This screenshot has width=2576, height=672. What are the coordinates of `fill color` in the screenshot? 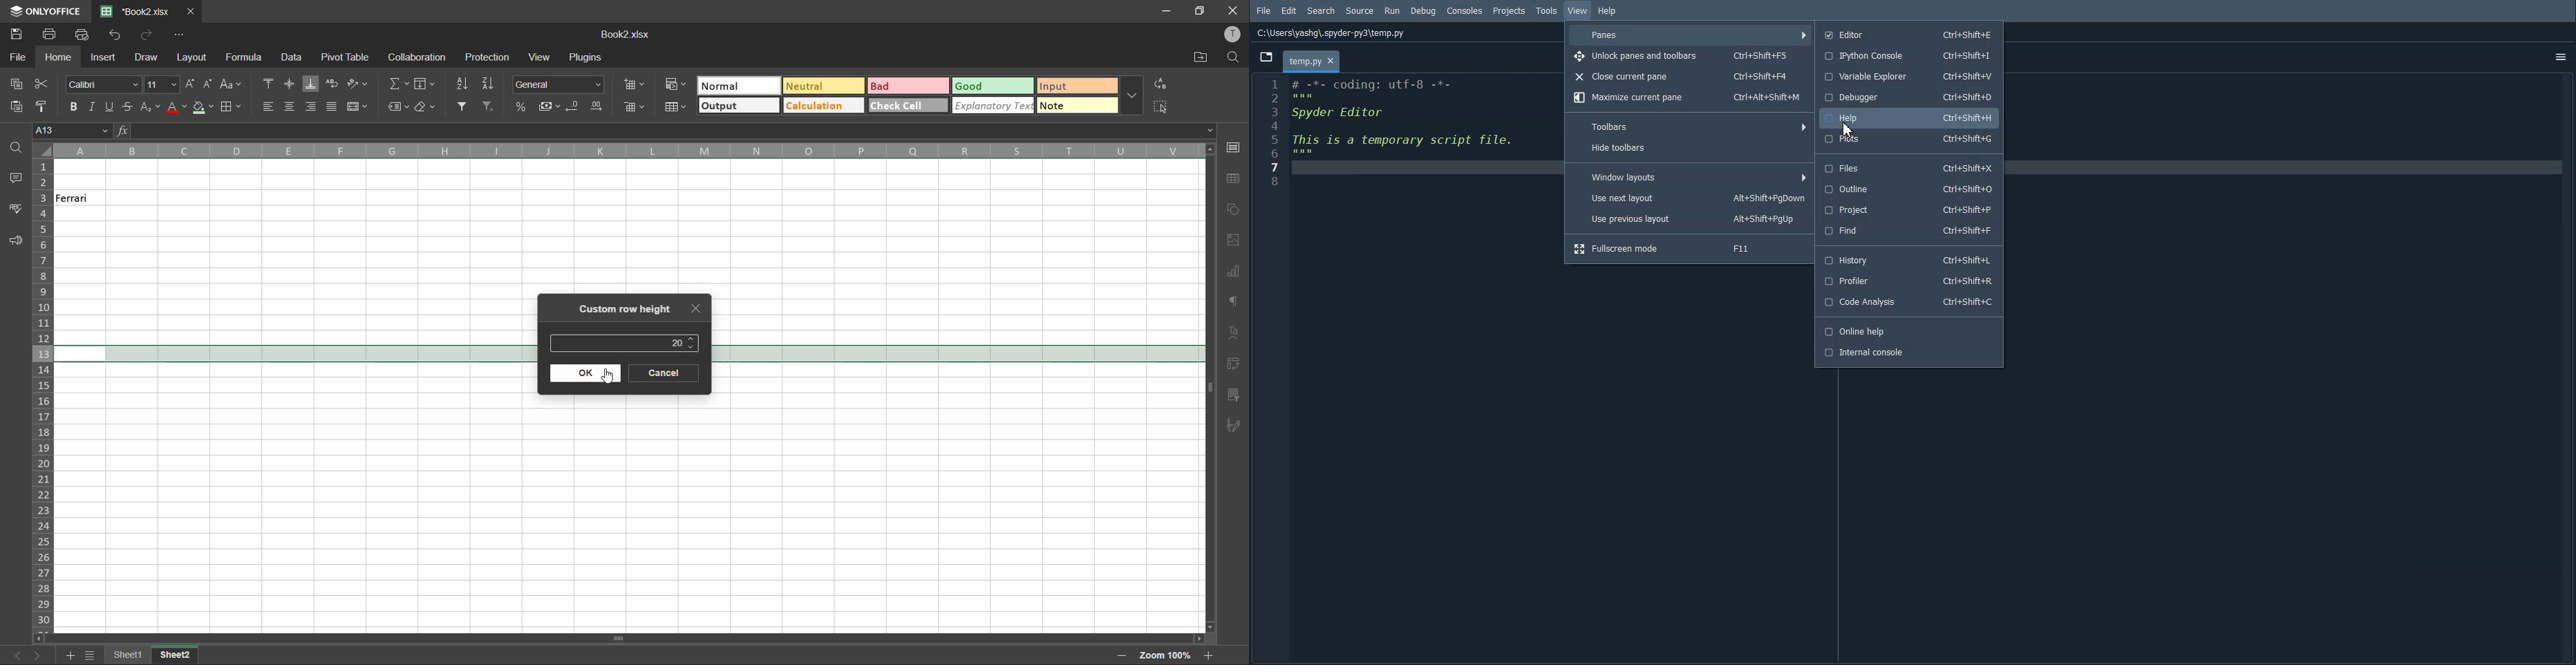 It's located at (202, 108).